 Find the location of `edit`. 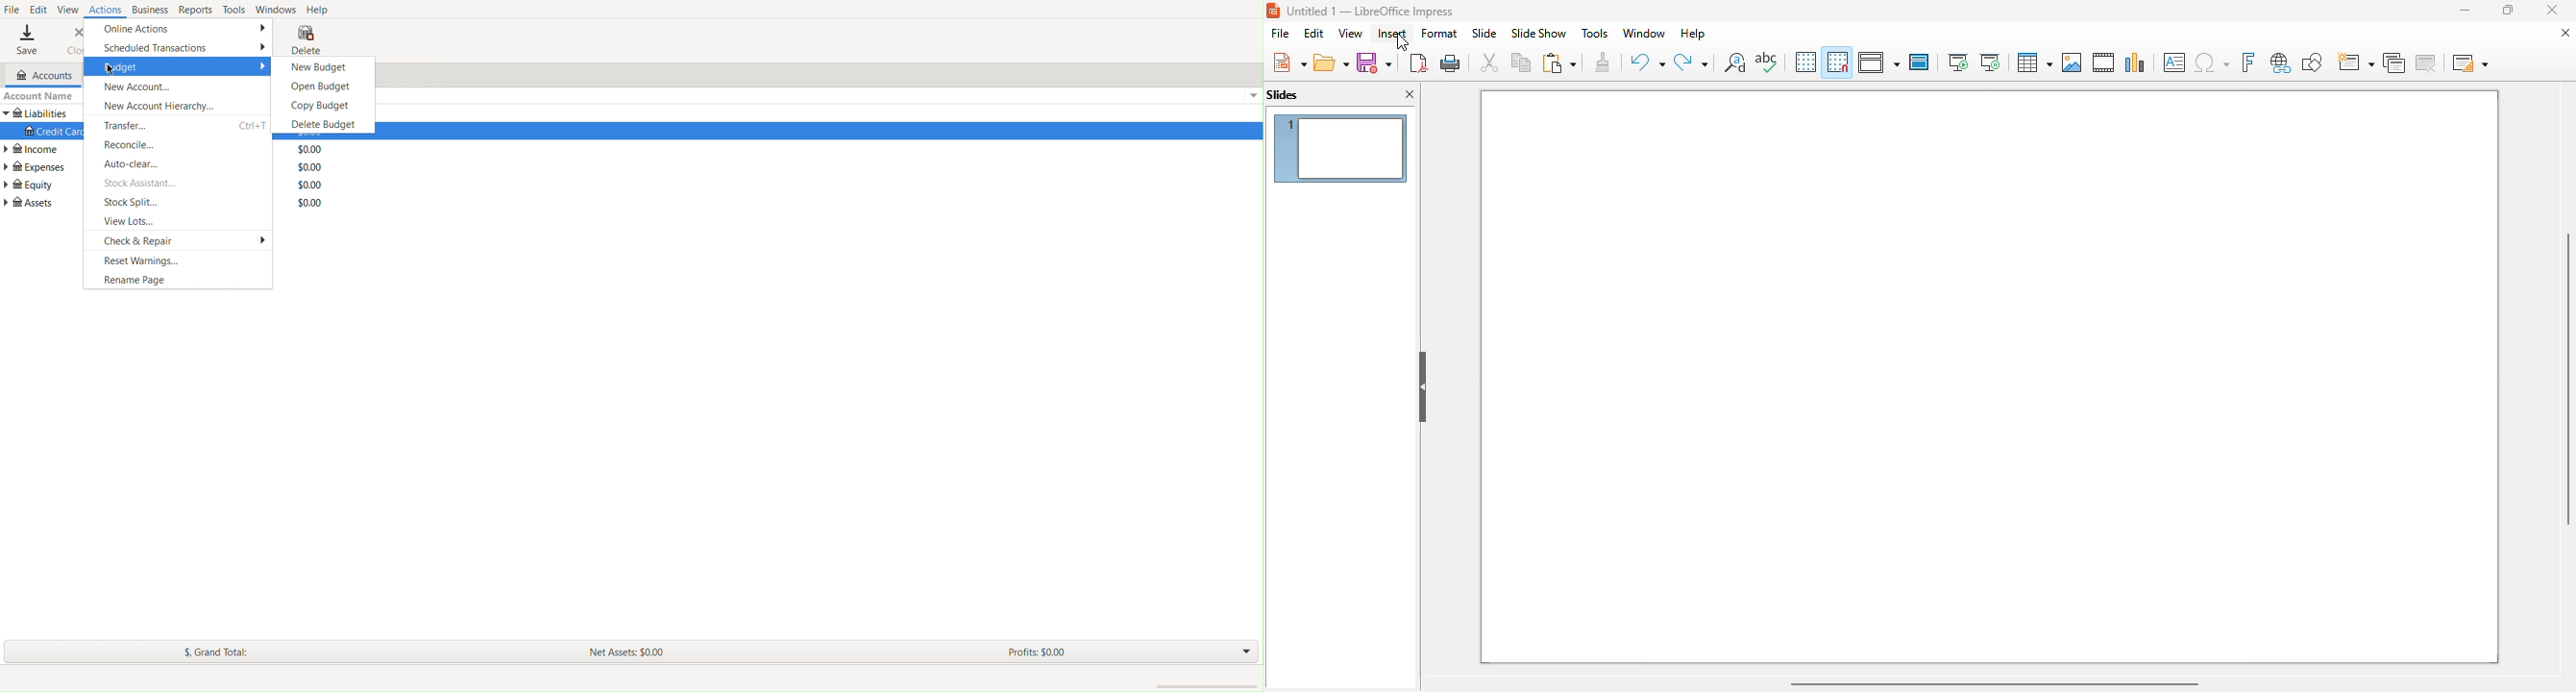

edit is located at coordinates (1313, 33).